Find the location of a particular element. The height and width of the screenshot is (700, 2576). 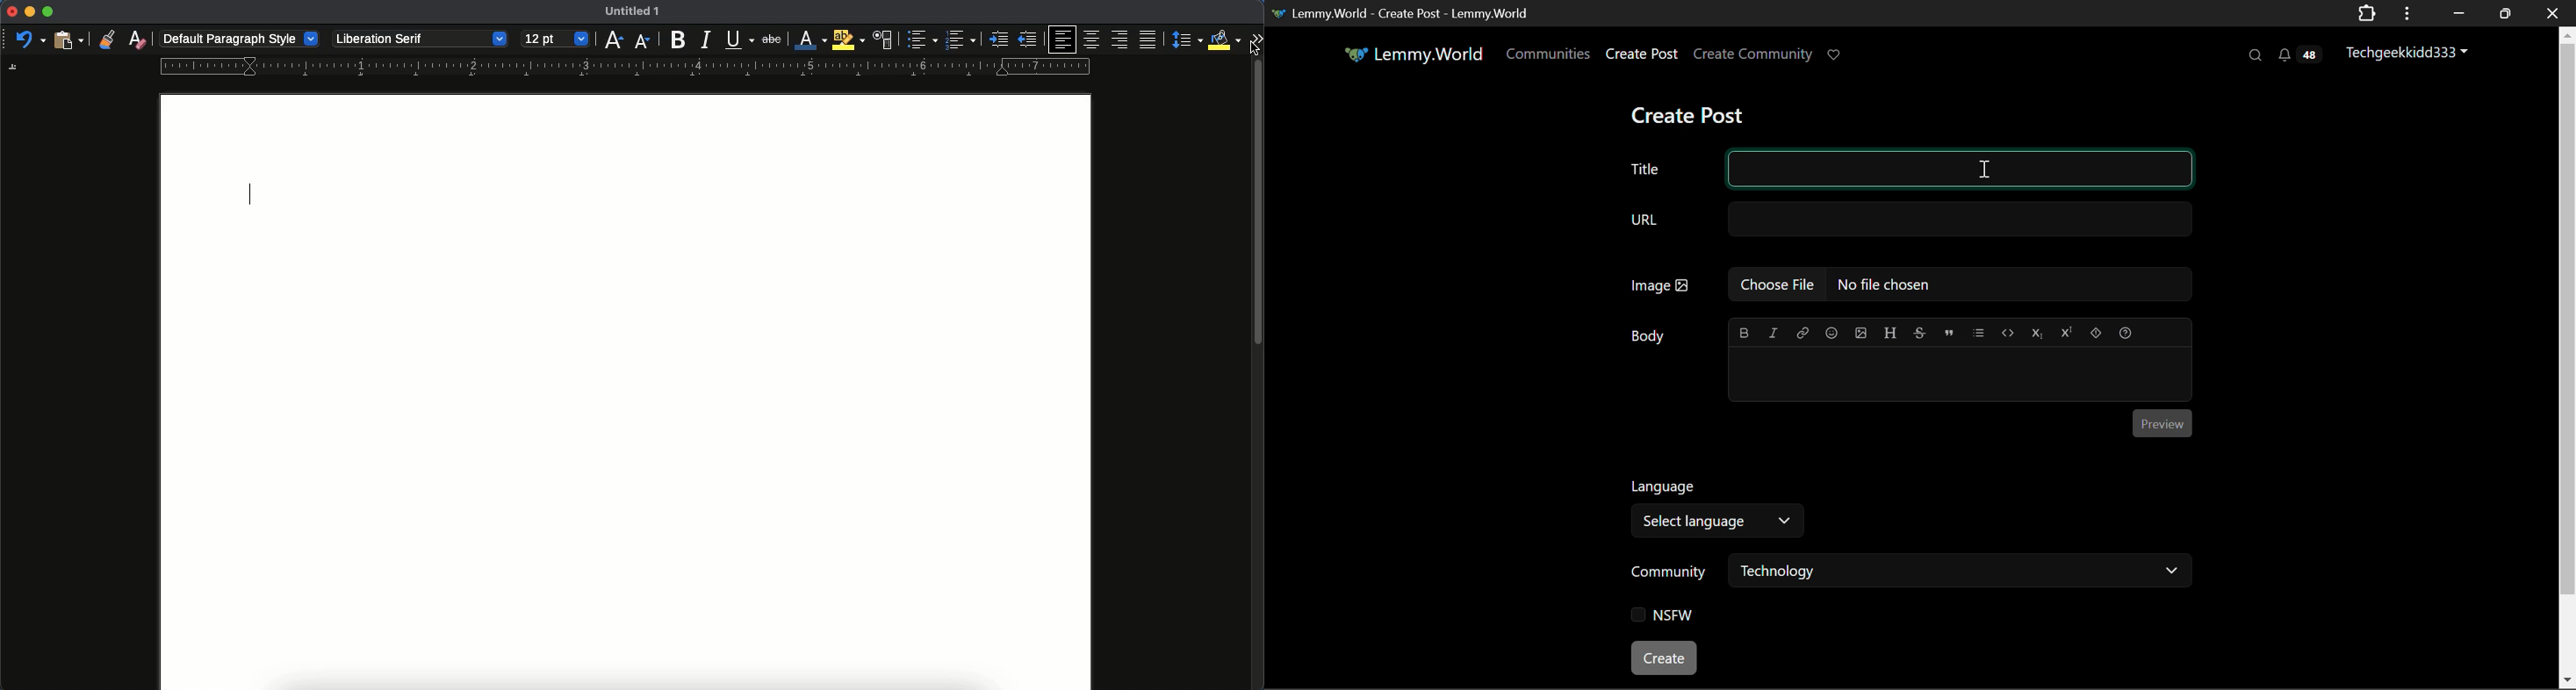

Donate to Lemmy is located at coordinates (1836, 55).